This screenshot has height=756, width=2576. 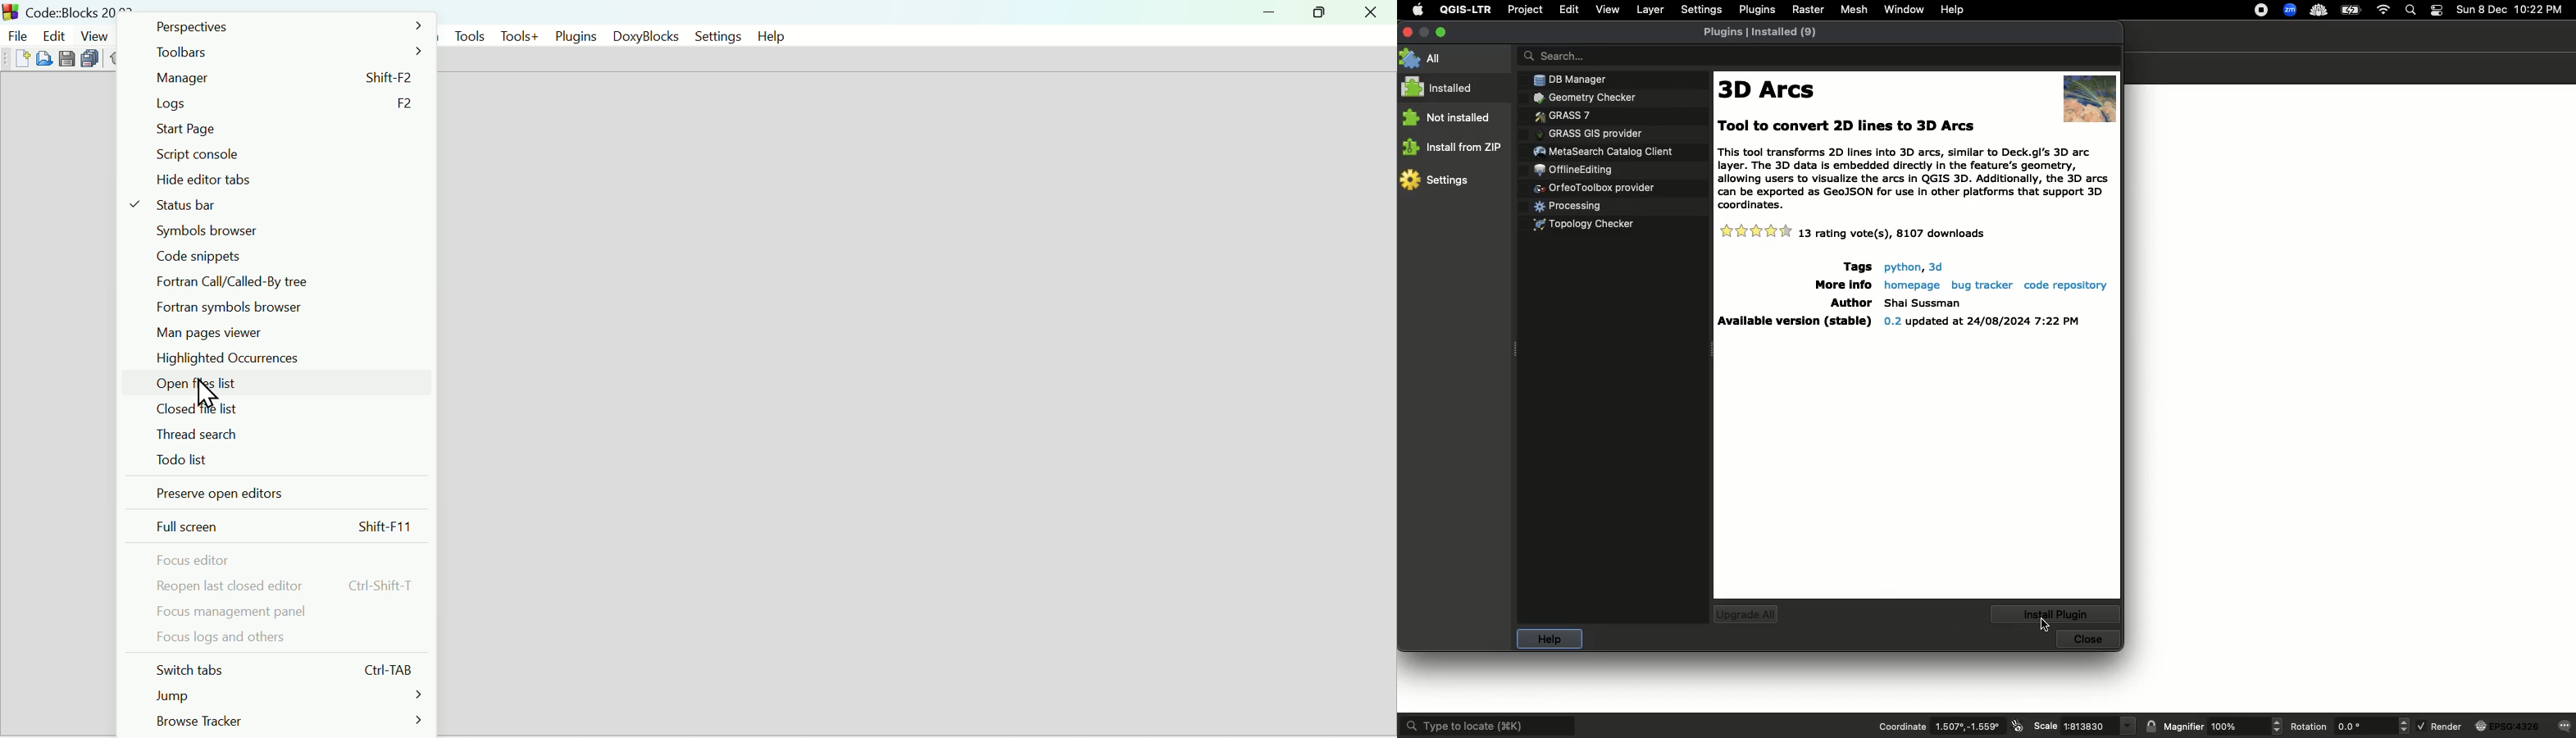 I want to click on cursor, so click(x=2041, y=626).